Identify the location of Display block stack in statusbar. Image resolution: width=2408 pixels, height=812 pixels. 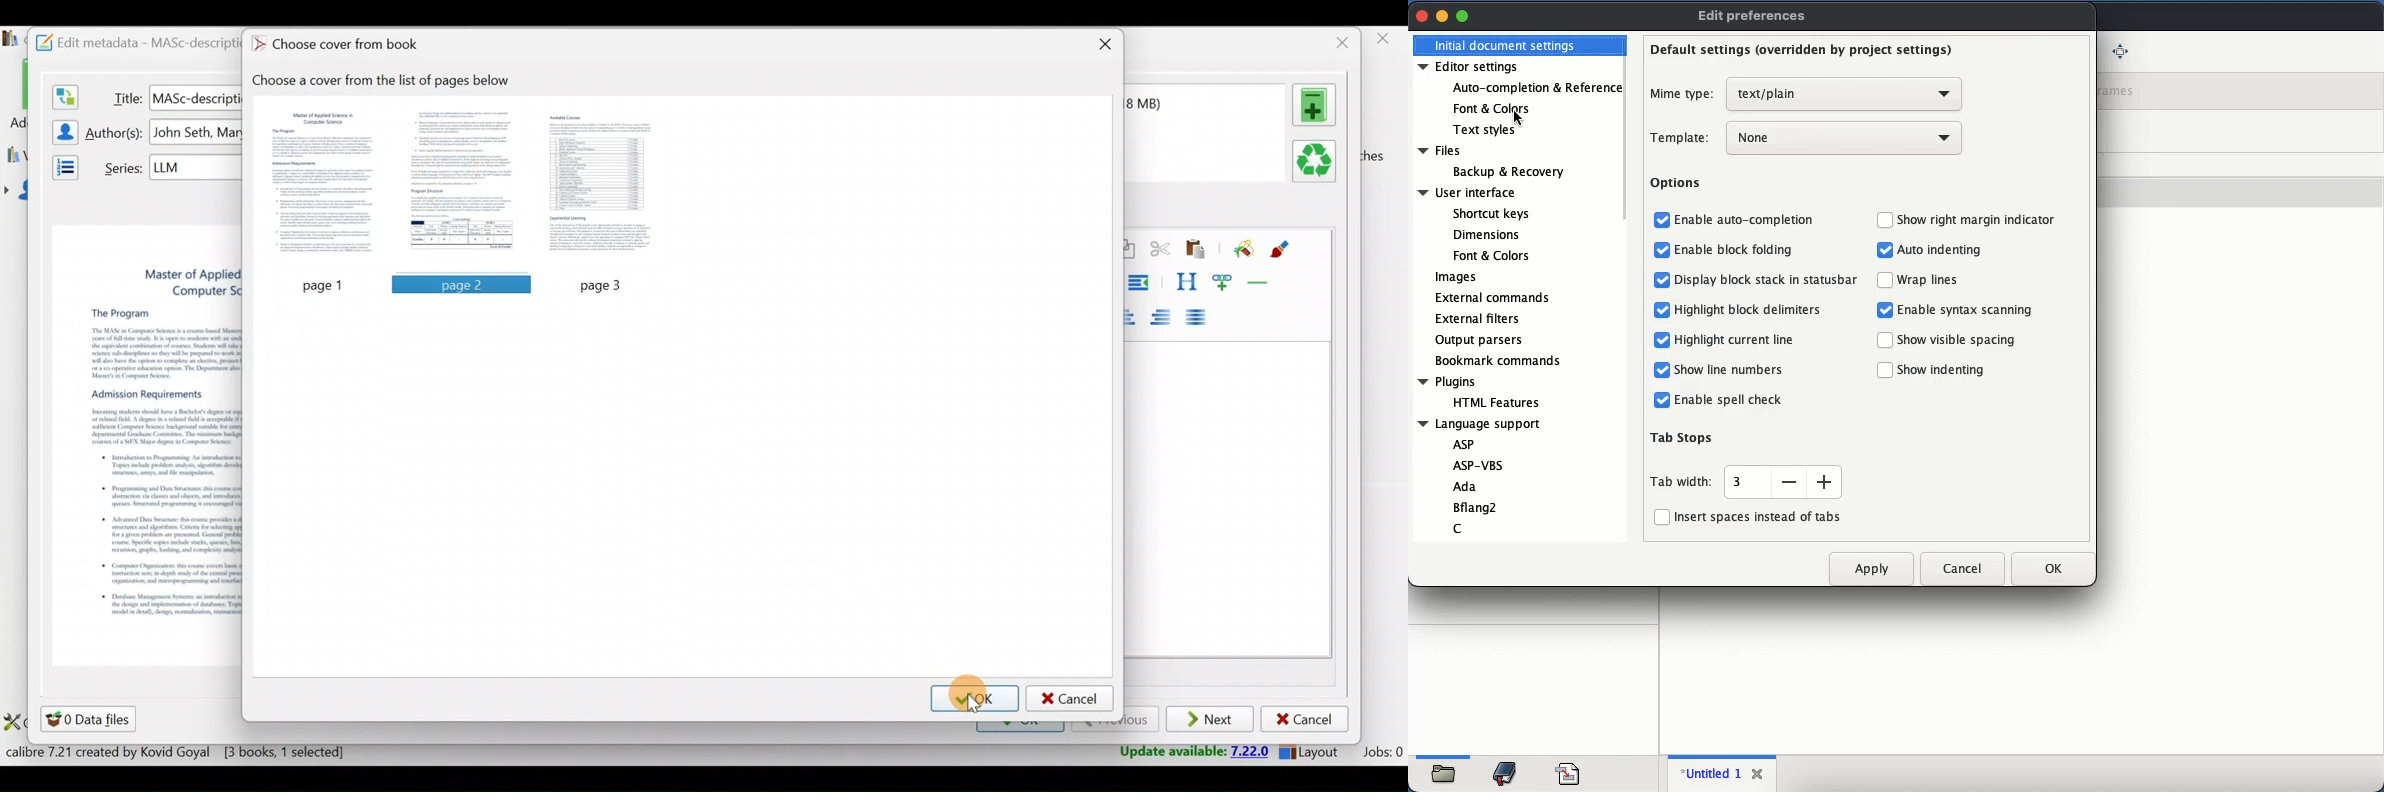
(1767, 278).